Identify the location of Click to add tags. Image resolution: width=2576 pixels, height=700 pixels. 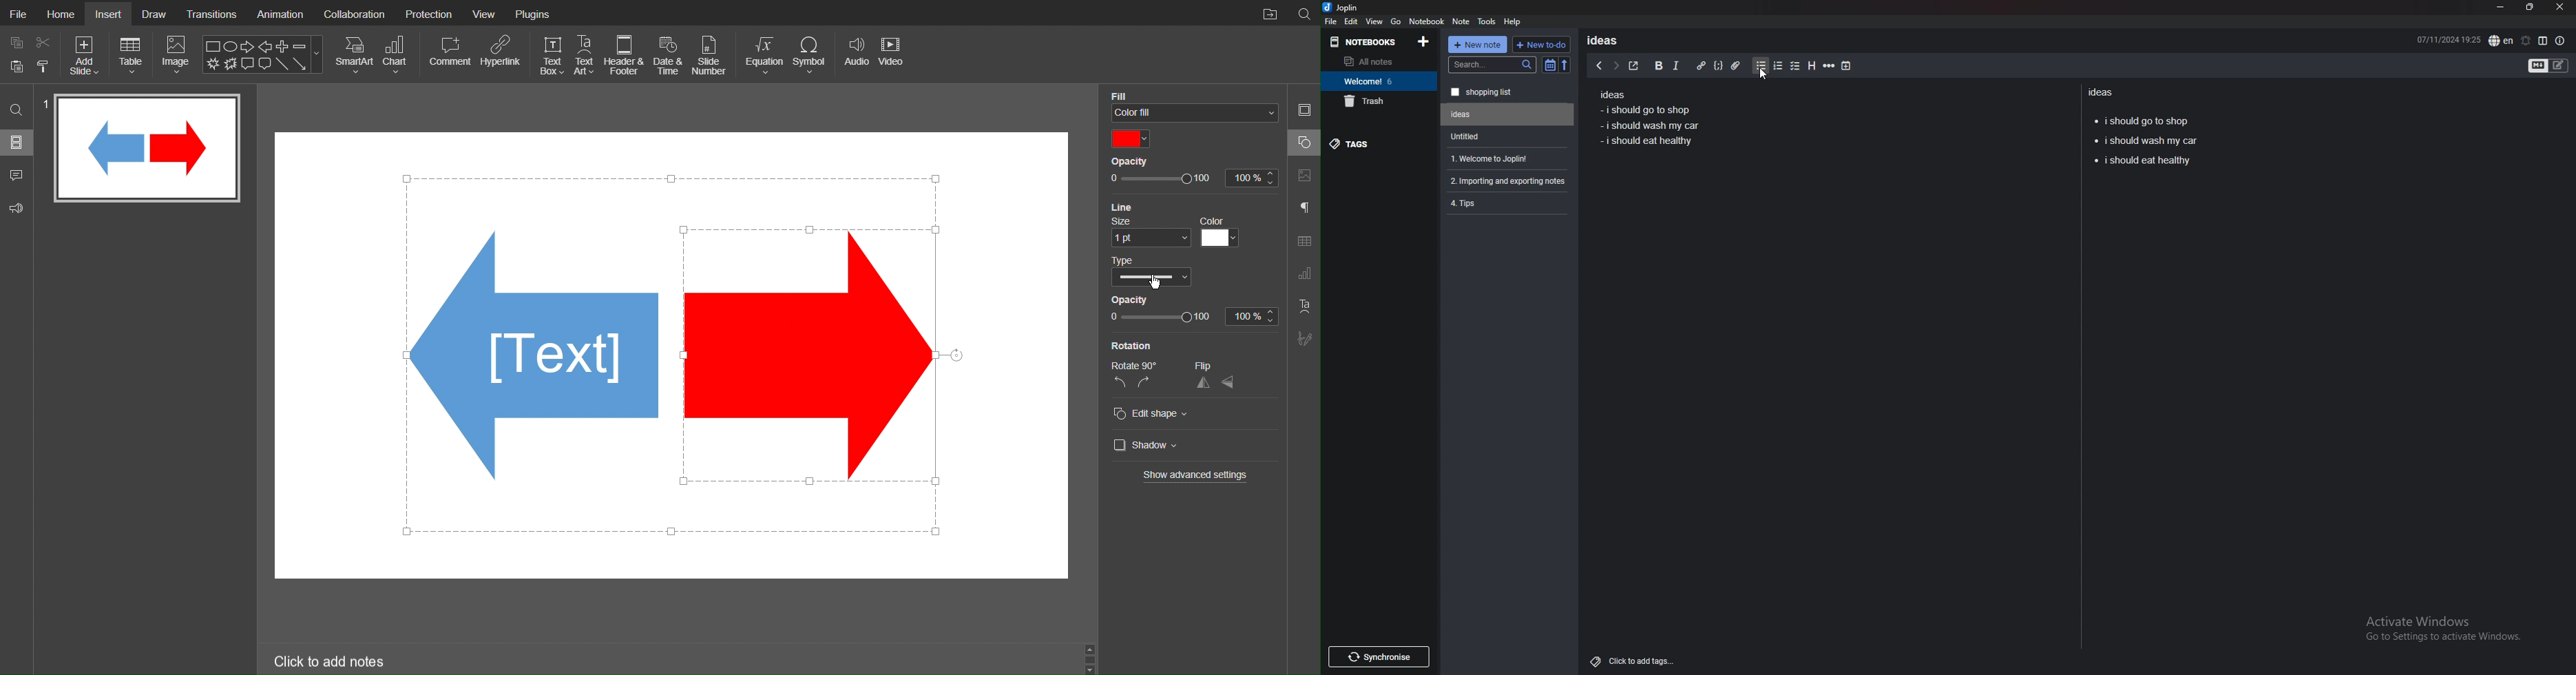
(1635, 658).